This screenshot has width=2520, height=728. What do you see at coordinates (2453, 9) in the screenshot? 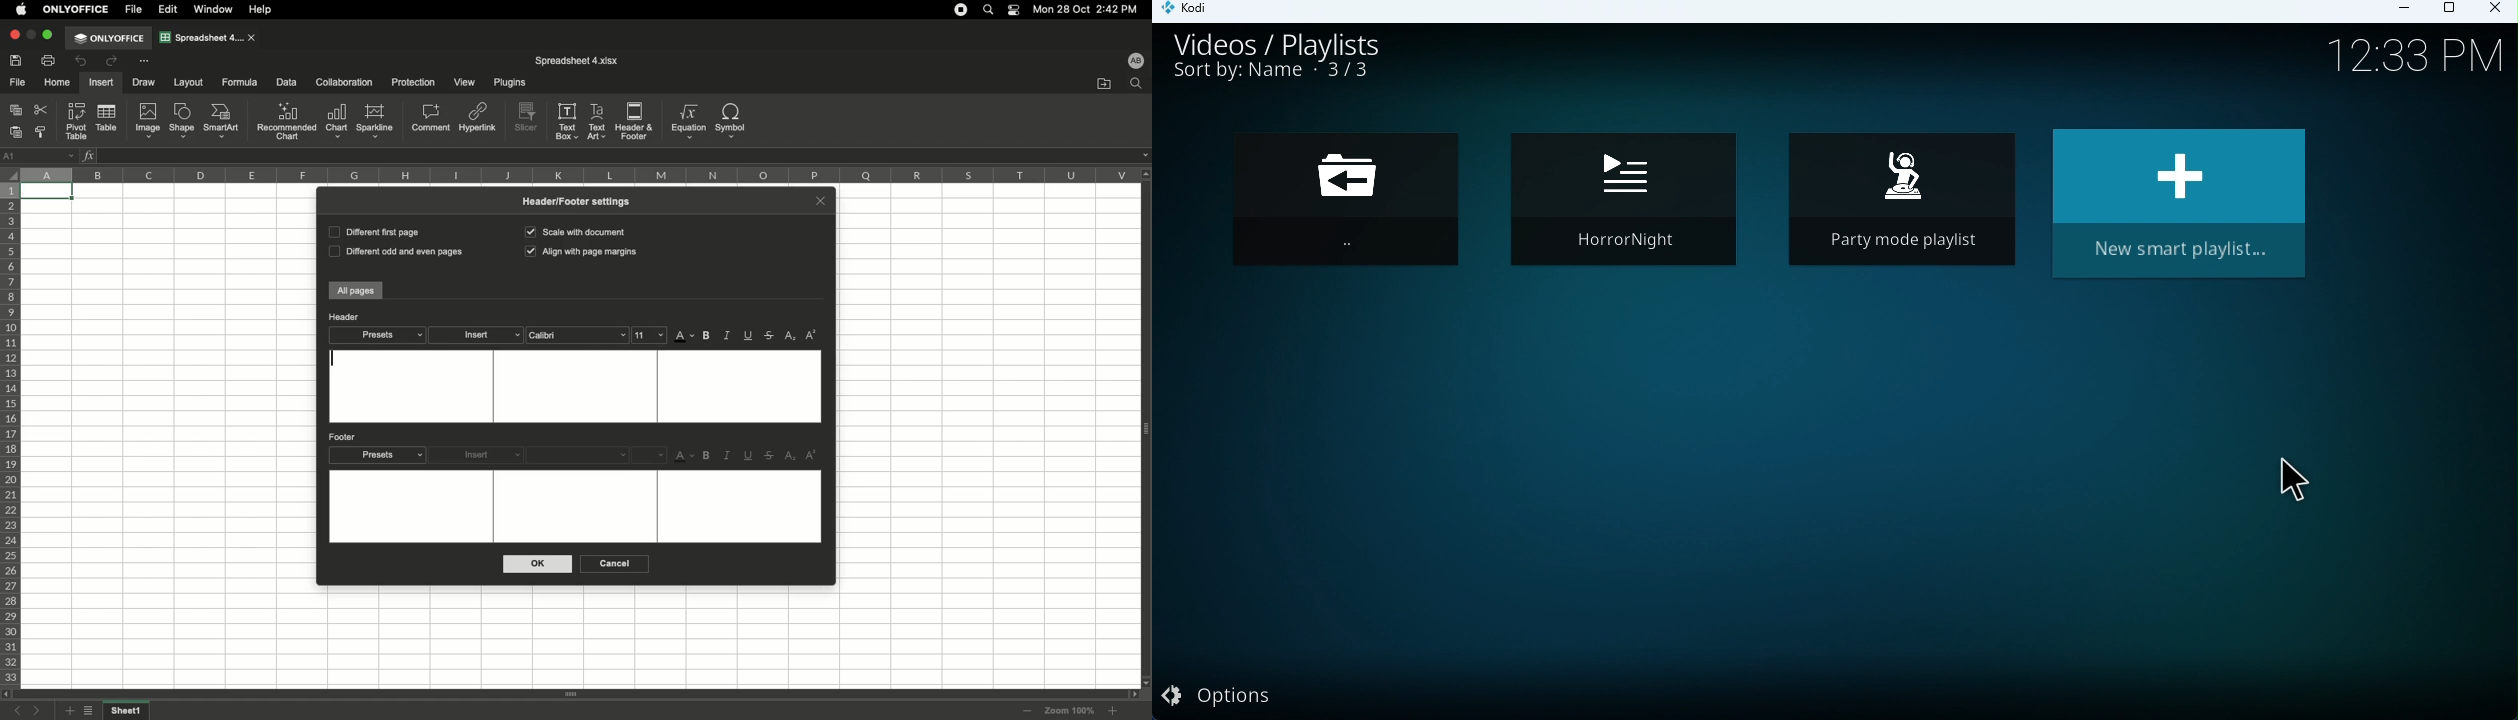
I see `Maximize` at bounding box center [2453, 9].